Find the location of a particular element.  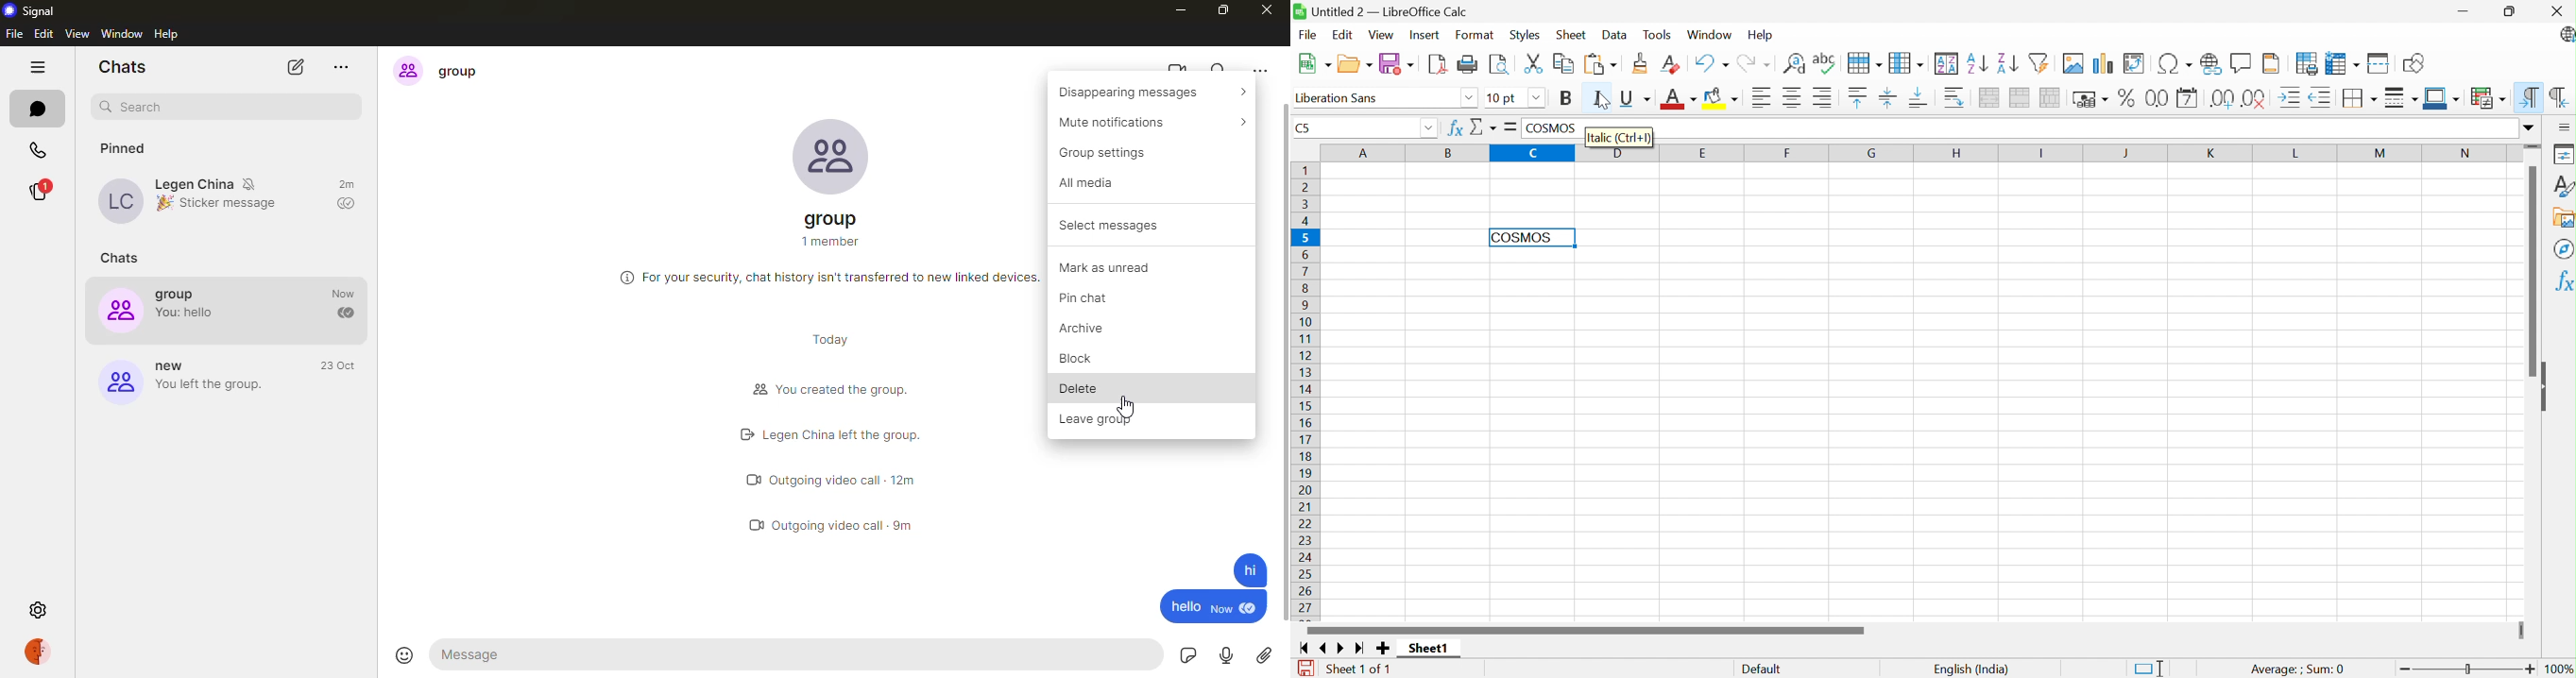

Tools is located at coordinates (1661, 34).